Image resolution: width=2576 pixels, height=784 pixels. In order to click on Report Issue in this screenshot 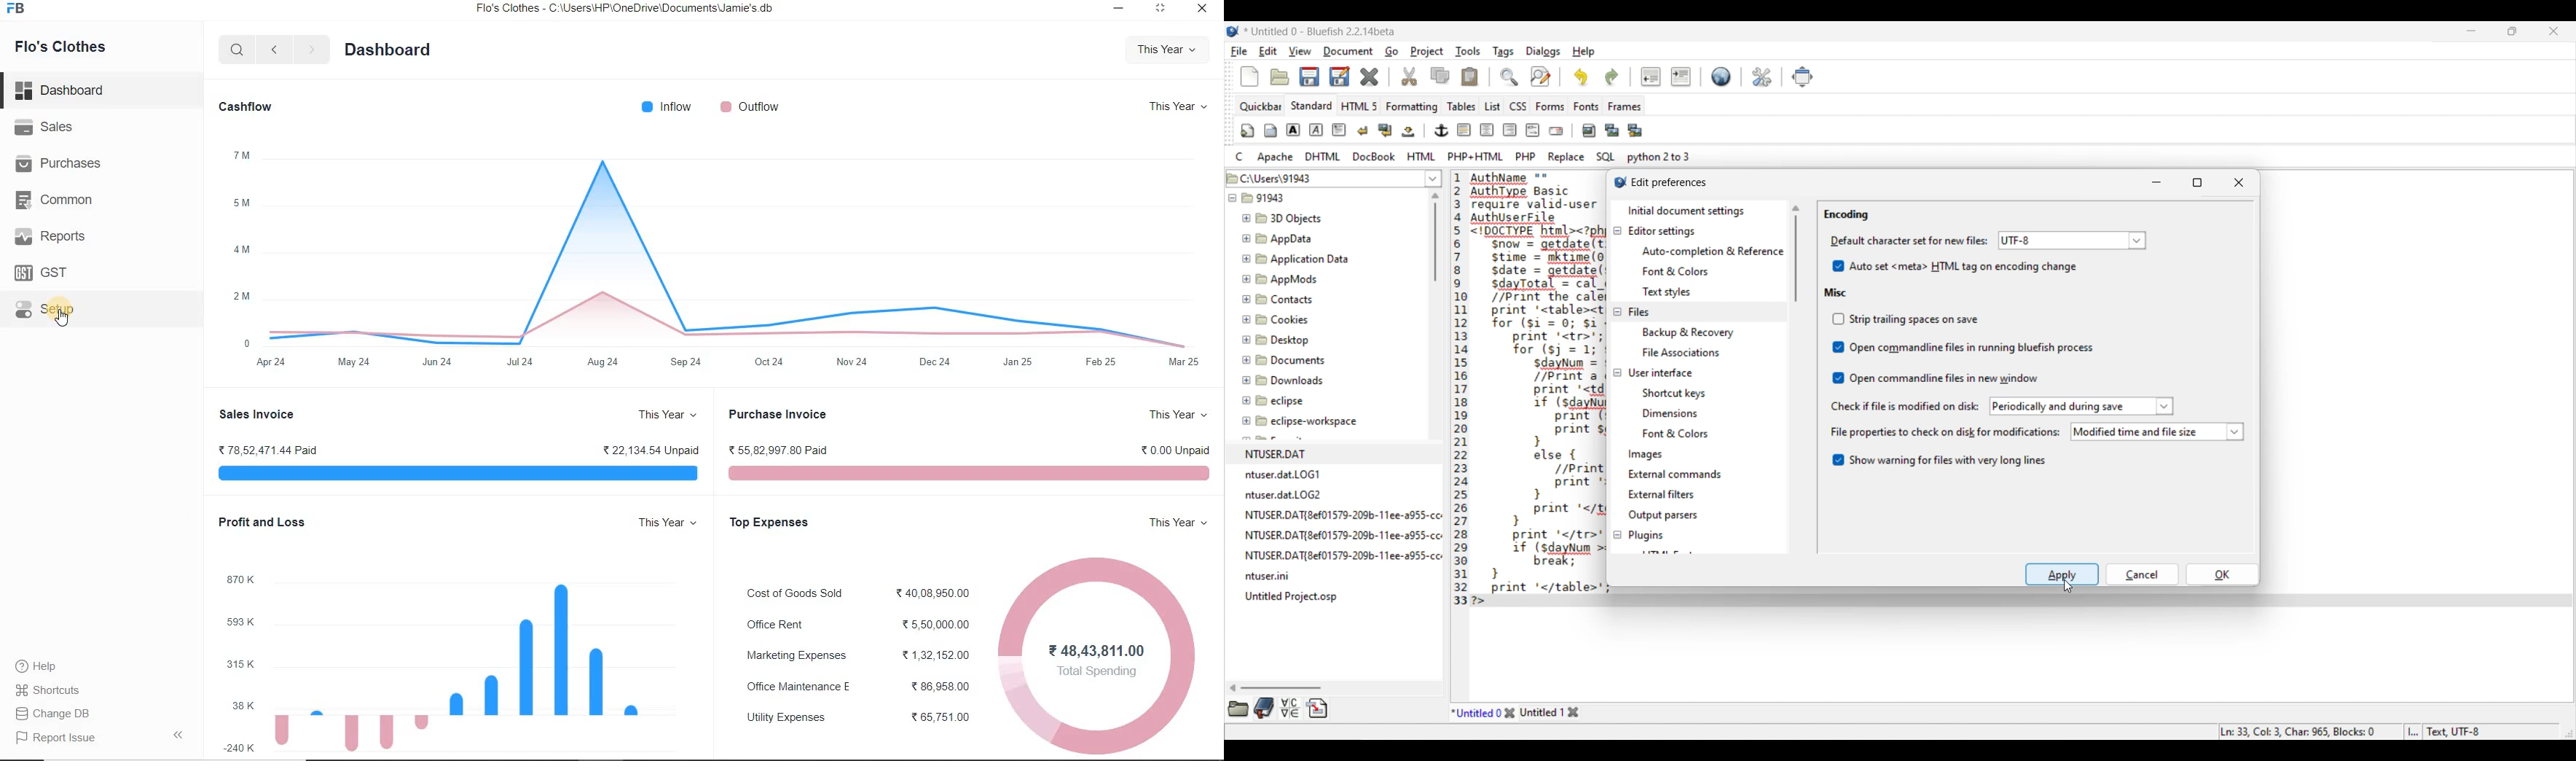, I will do `click(60, 715)`.